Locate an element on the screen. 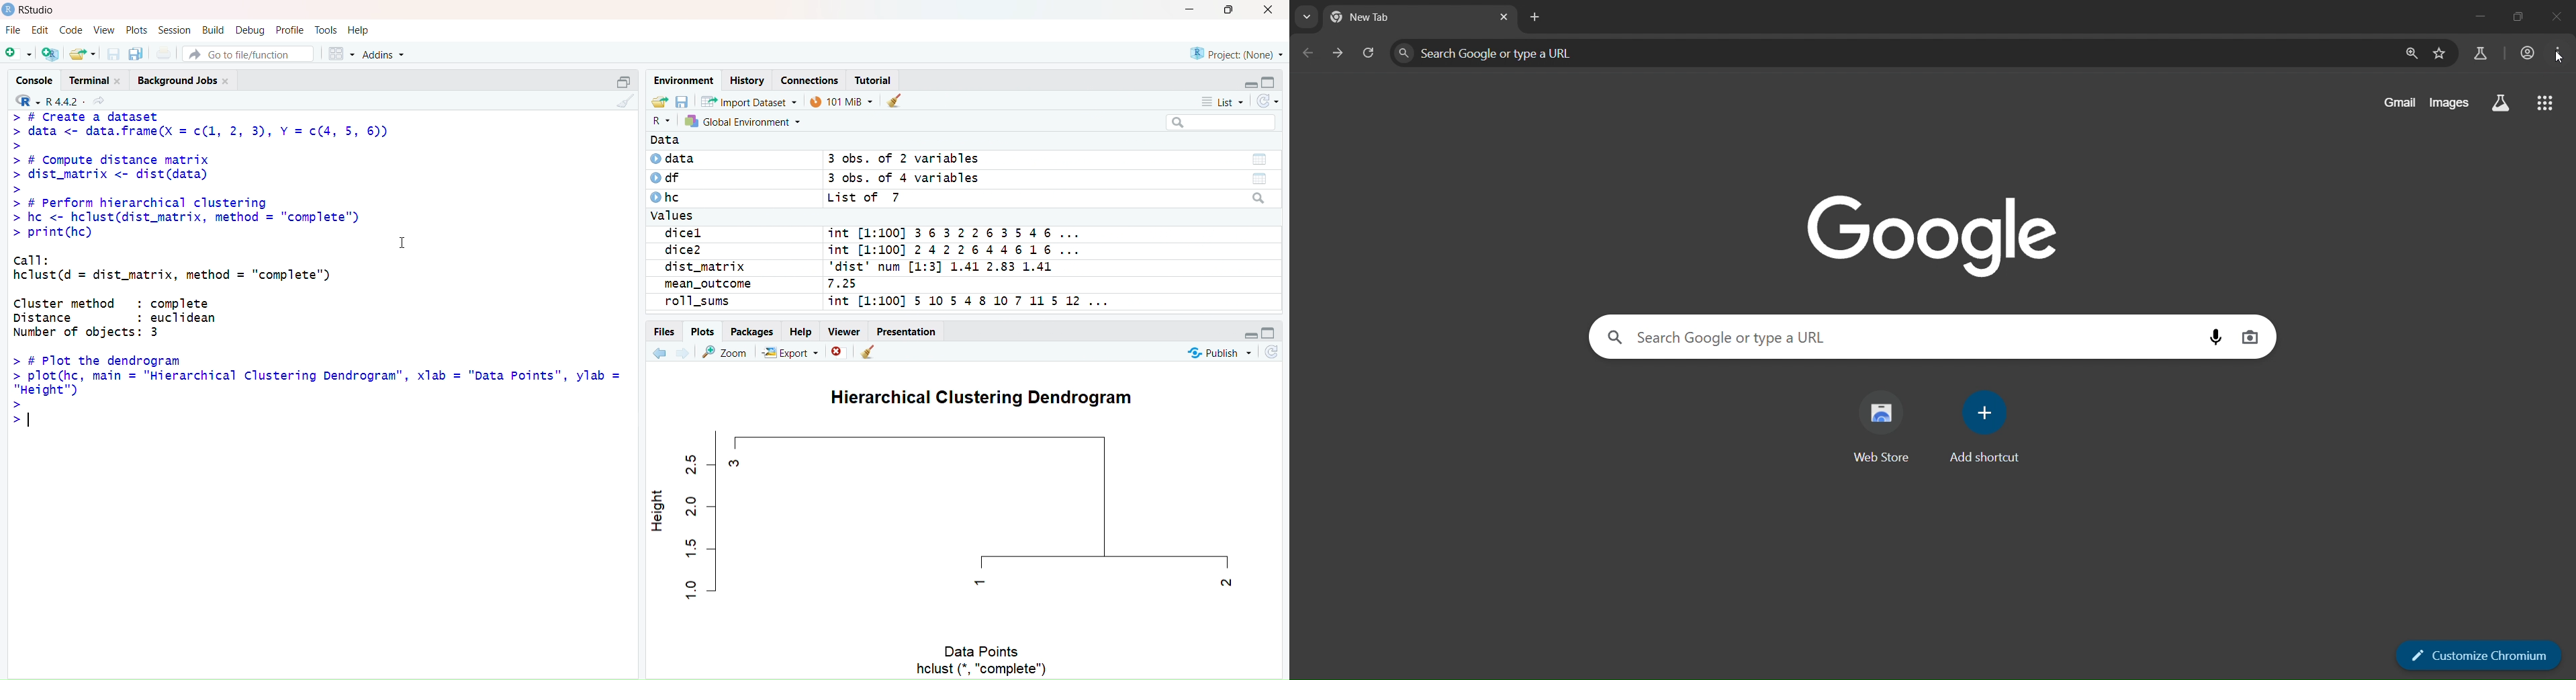 The height and width of the screenshot is (700, 2576). search labs is located at coordinates (2480, 54).